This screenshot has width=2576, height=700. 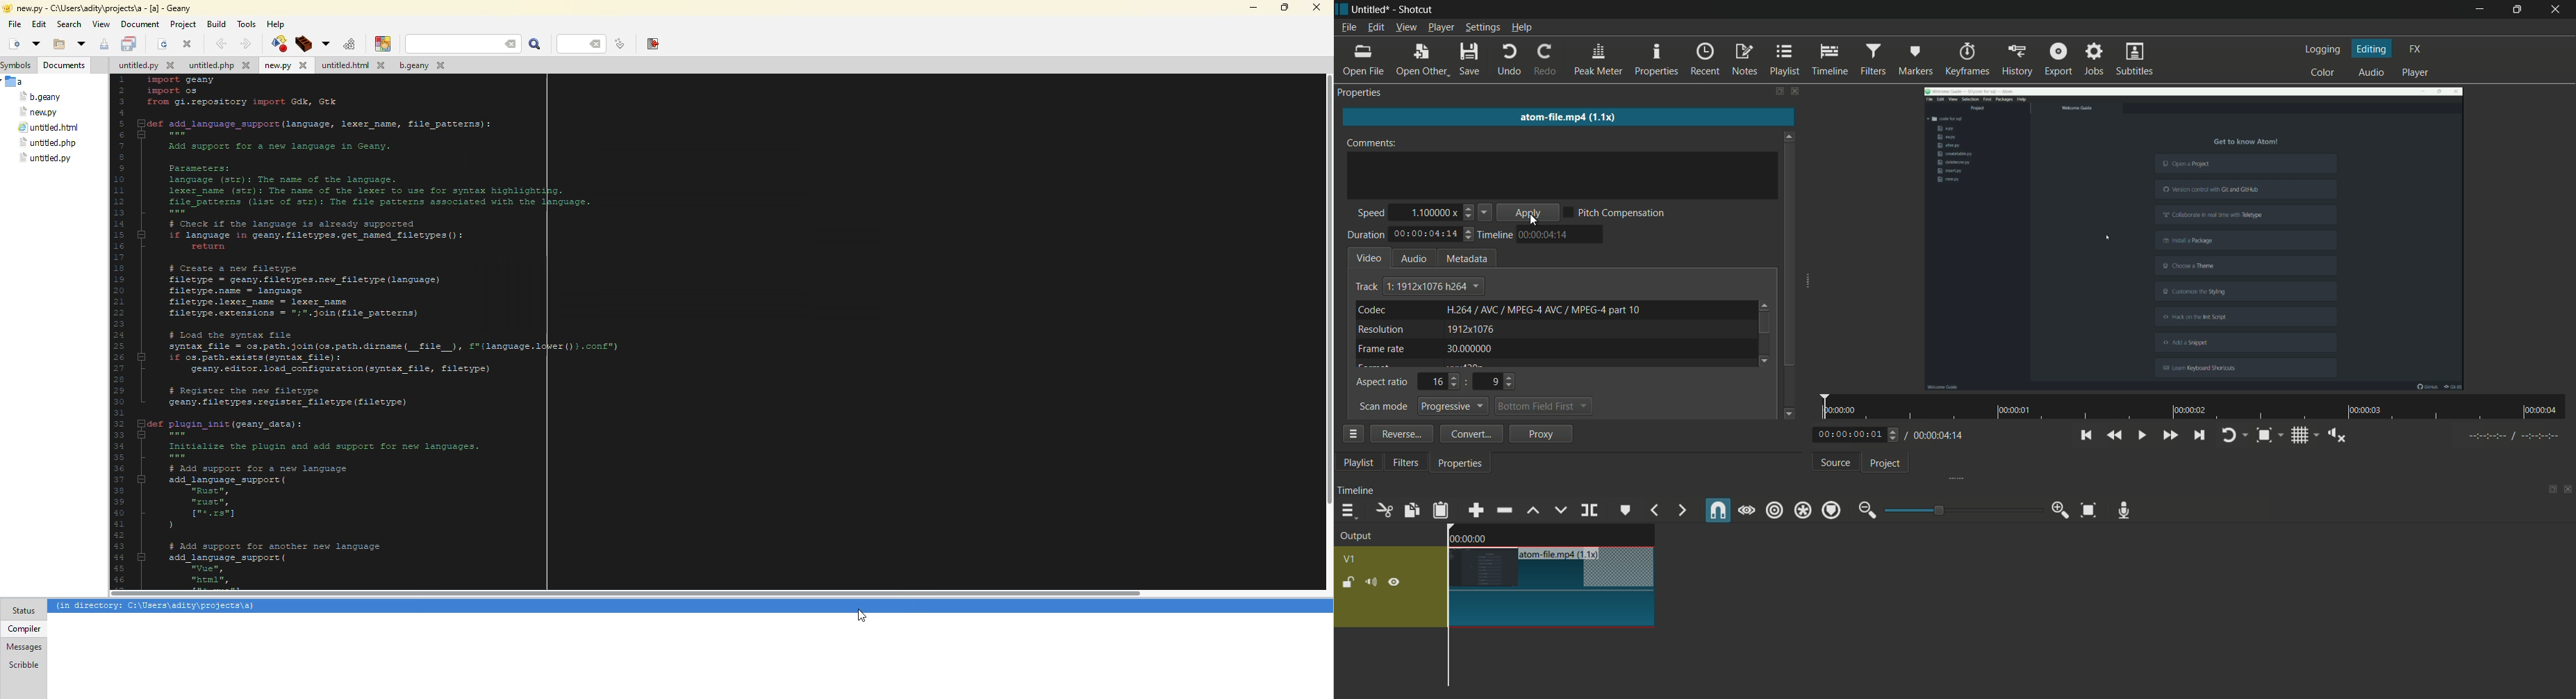 What do you see at coordinates (1521, 29) in the screenshot?
I see `help menu` at bounding box center [1521, 29].